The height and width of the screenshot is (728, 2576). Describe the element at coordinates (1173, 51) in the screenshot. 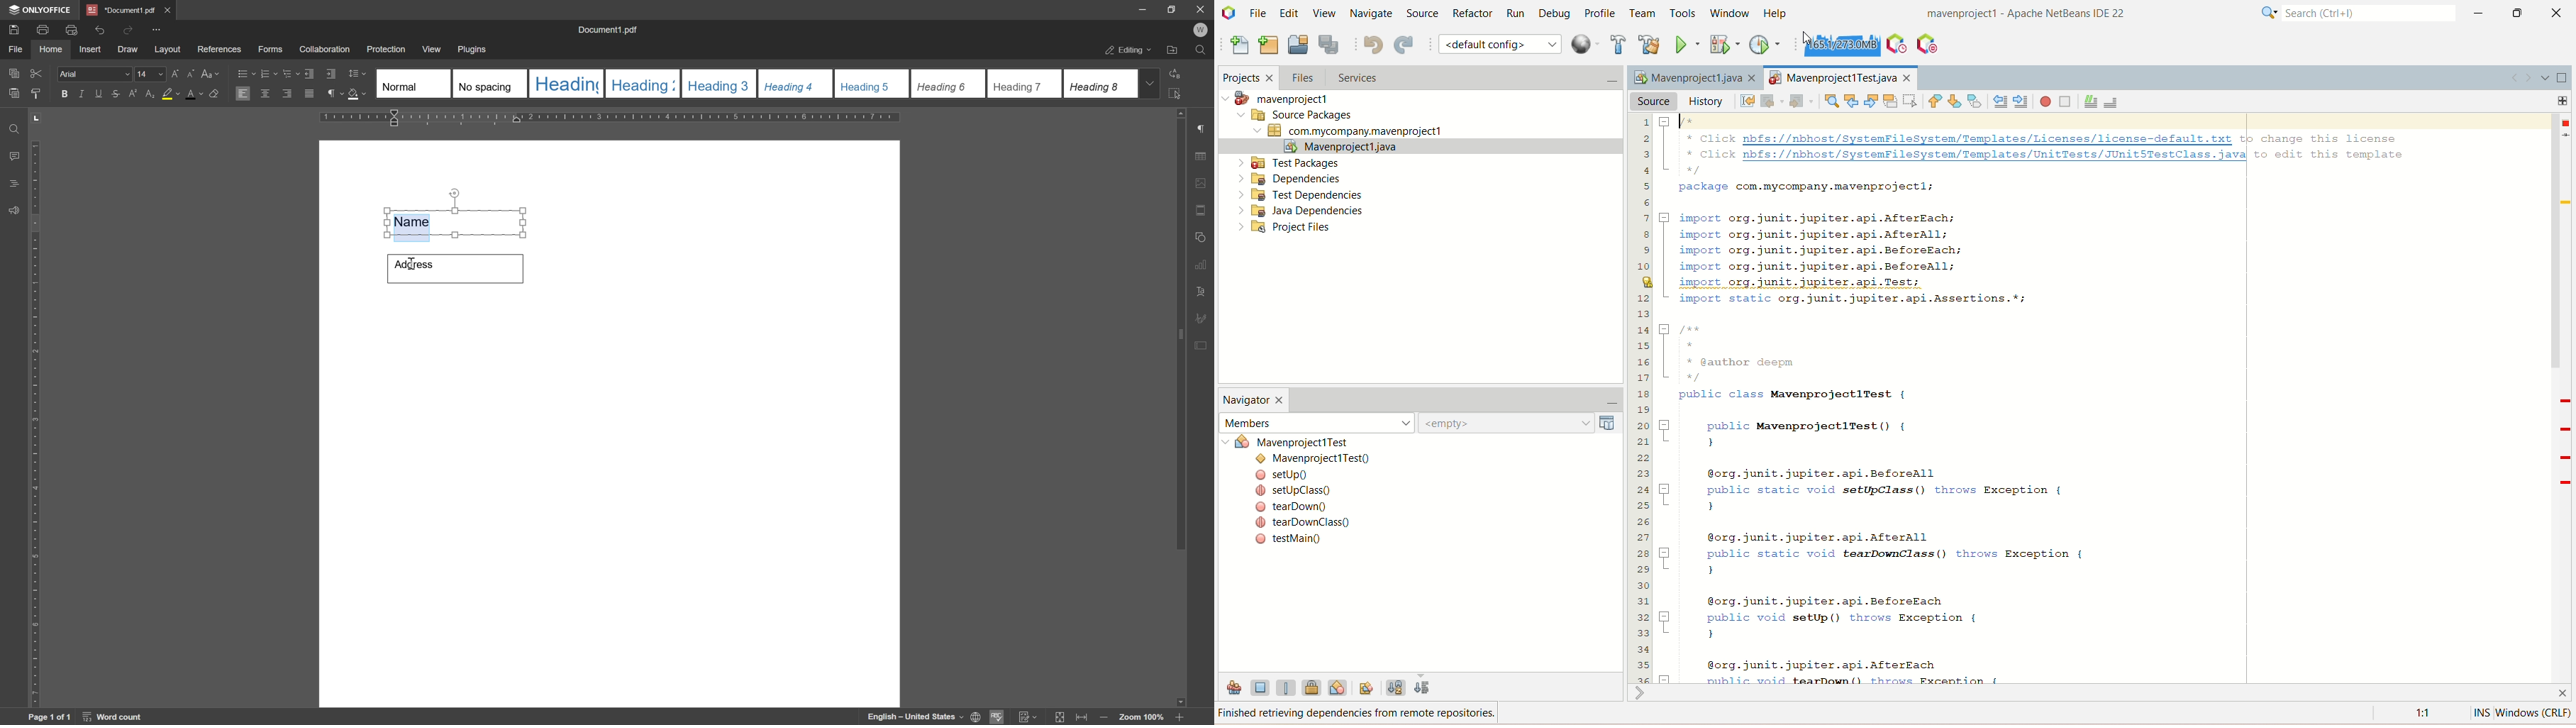

I see `open file location` at that location.